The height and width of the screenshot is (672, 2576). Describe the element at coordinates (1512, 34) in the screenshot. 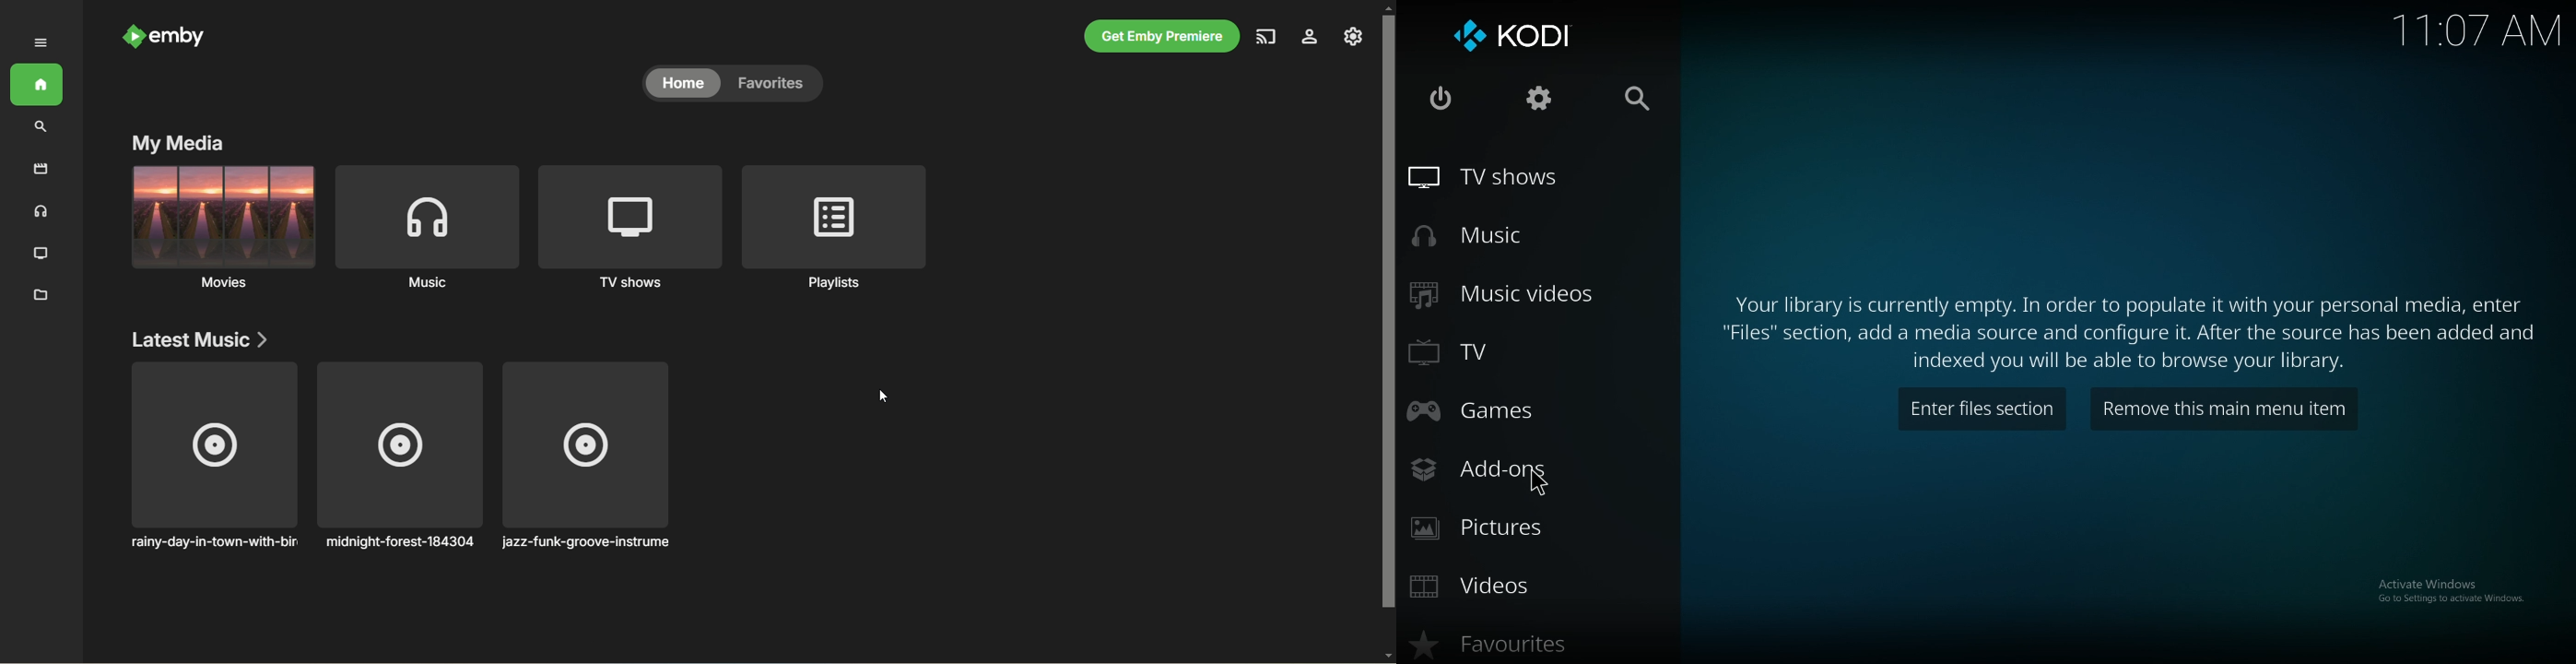

I see `kodi` at that location.